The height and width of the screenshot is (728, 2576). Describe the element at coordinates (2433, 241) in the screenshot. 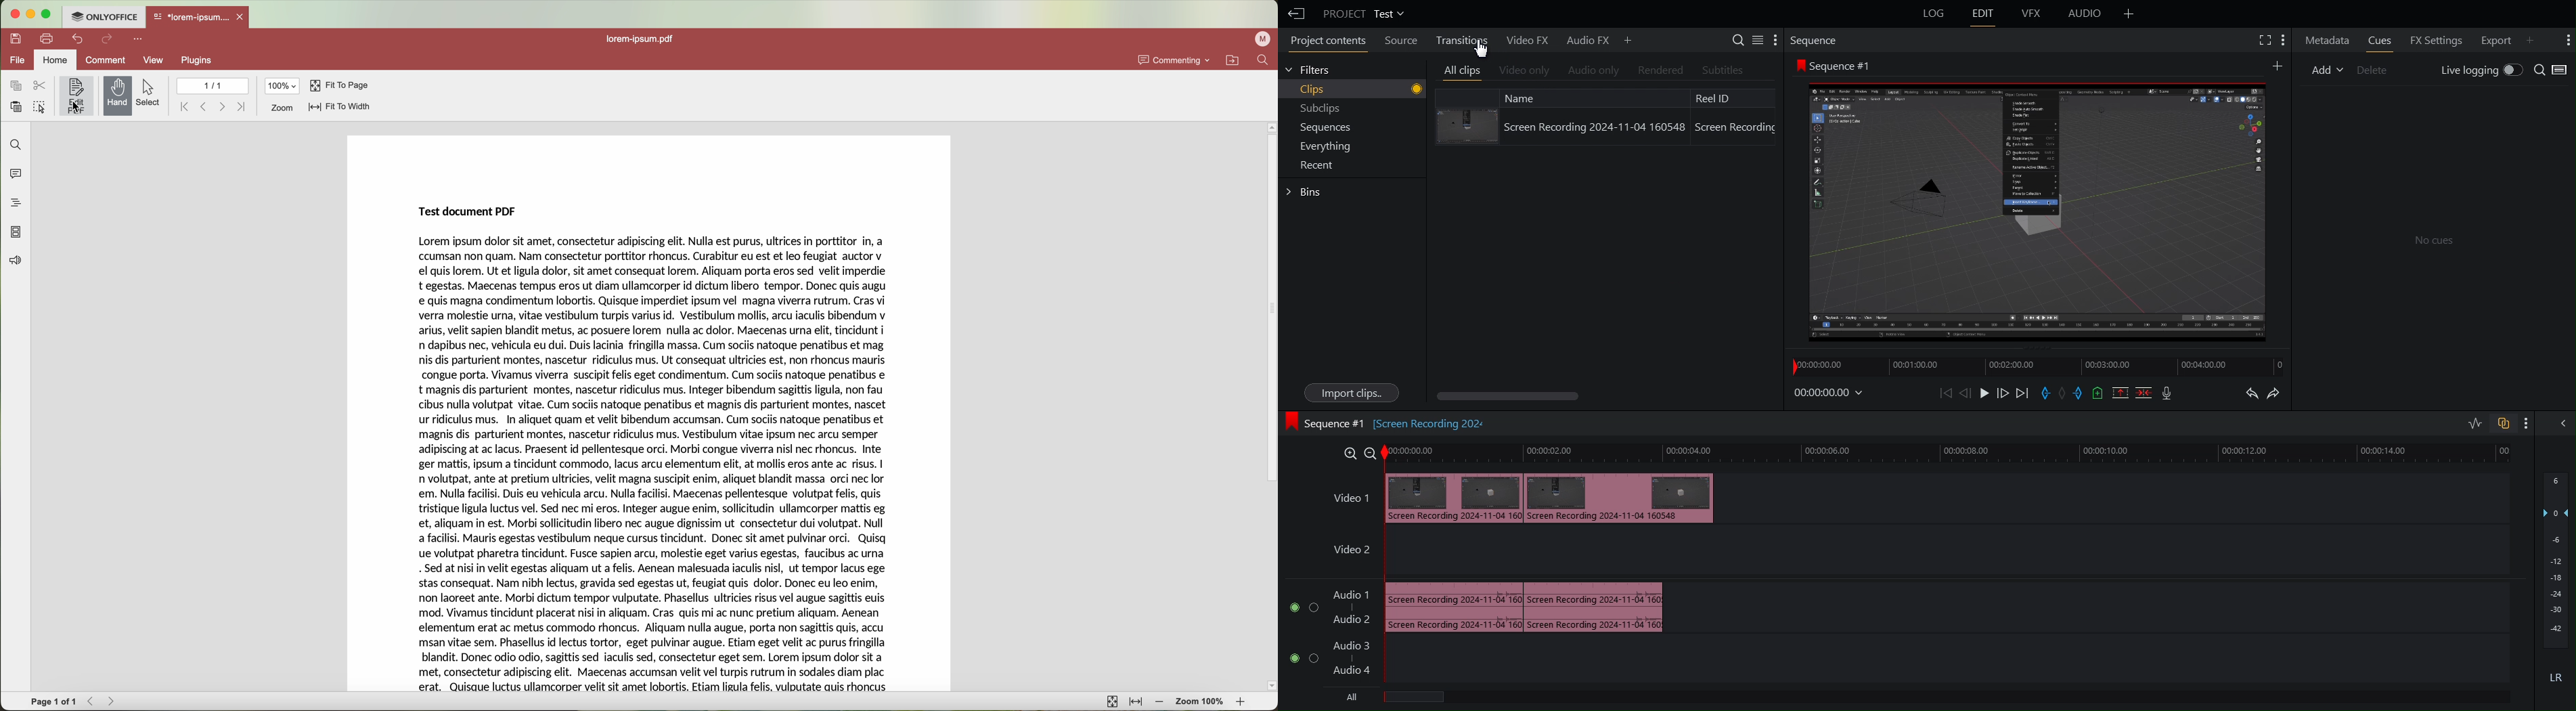

I see `No cues` at that location.